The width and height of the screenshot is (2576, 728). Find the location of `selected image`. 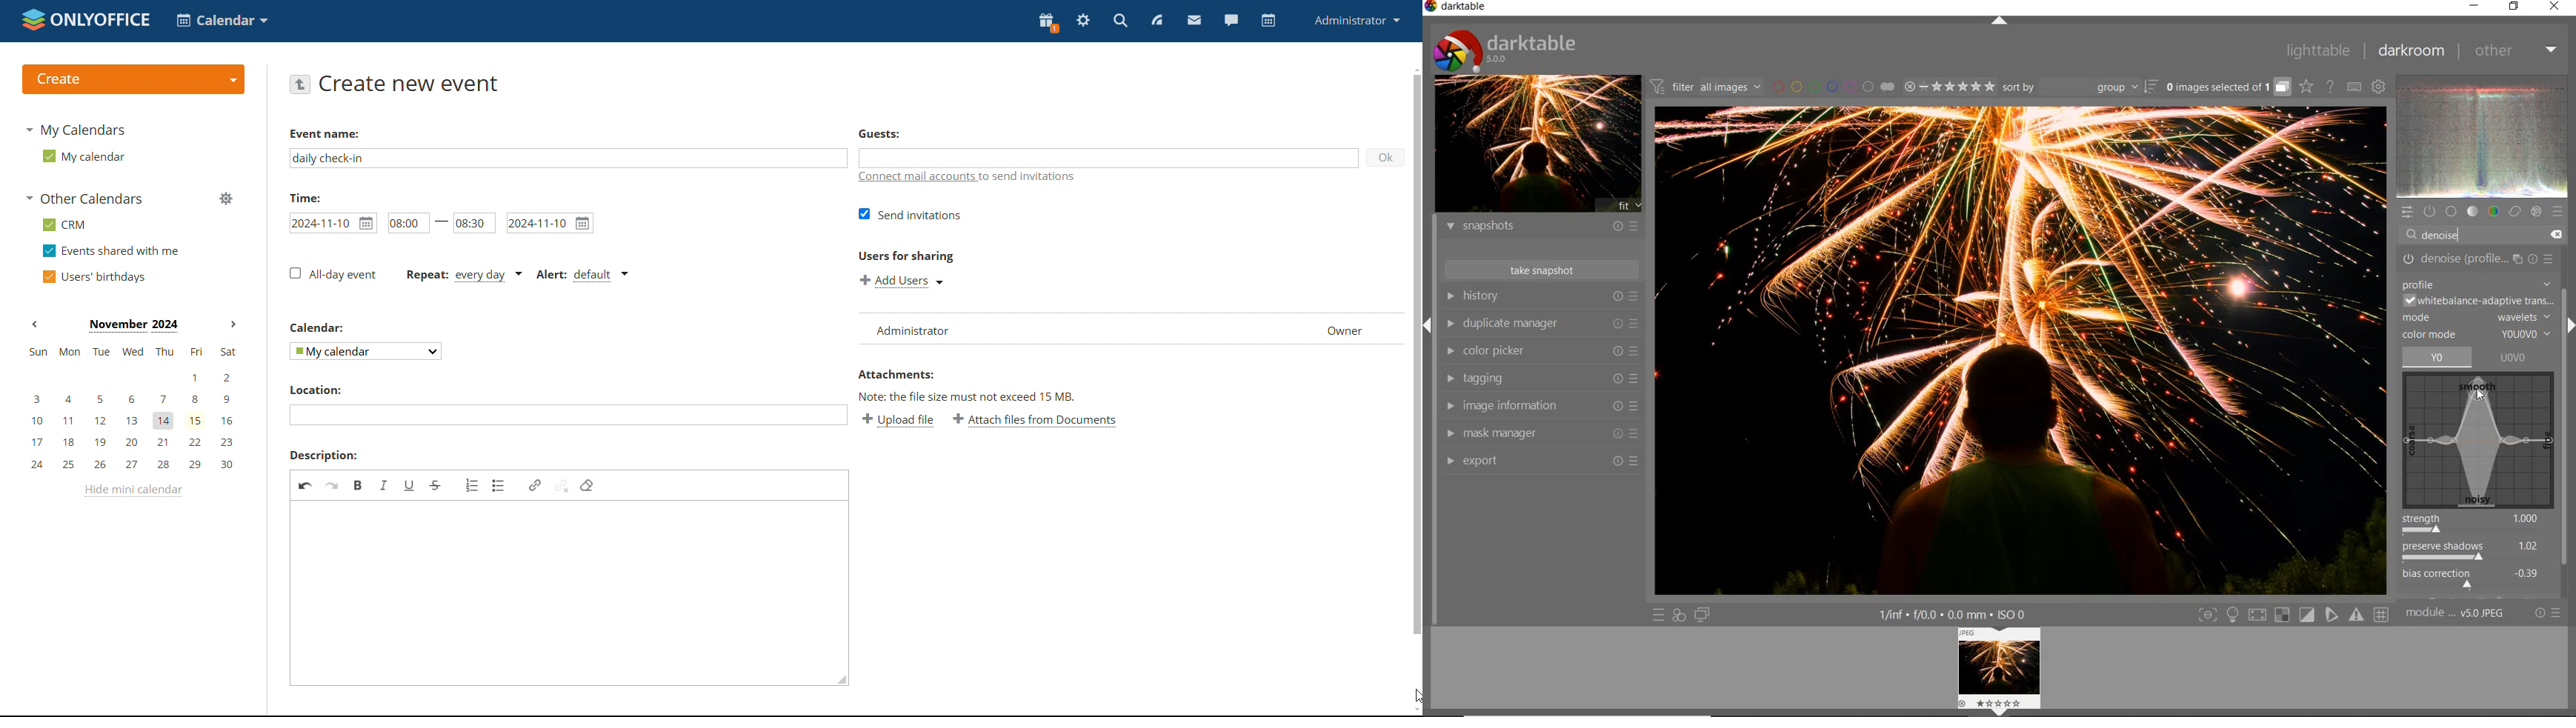

selected image is located at coordinates (2021, 350).